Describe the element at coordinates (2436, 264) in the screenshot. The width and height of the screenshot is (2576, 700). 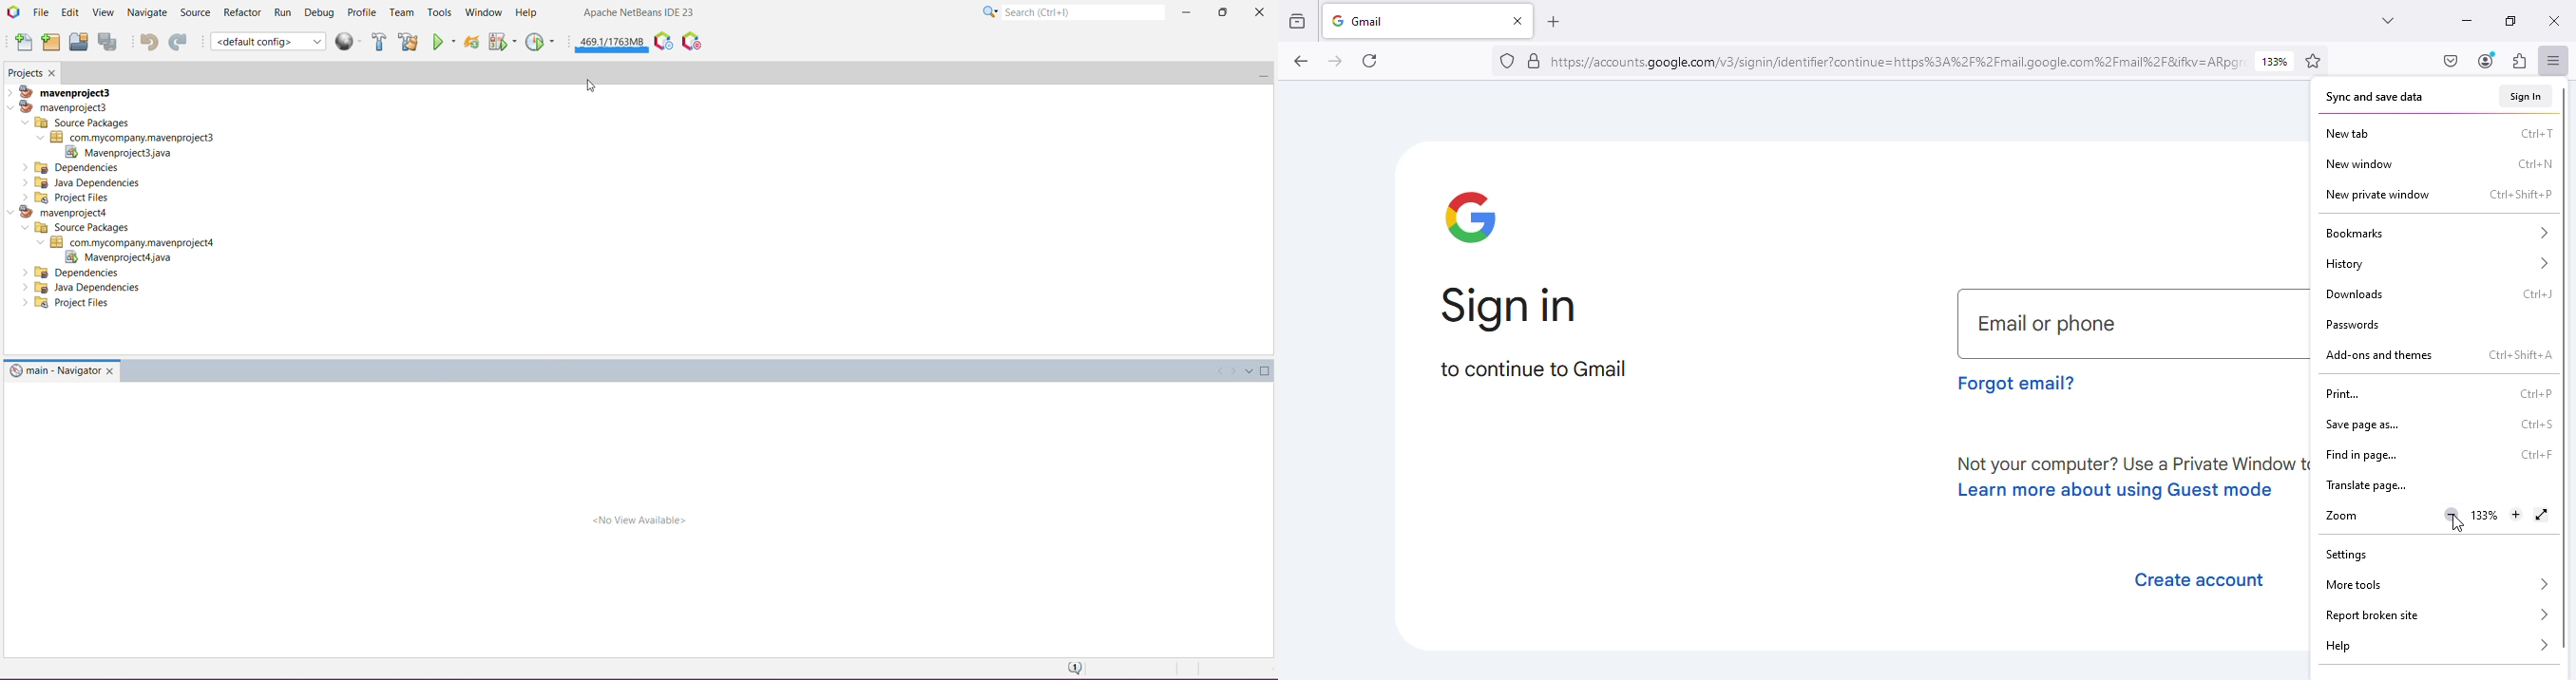
I see `history` at that location.